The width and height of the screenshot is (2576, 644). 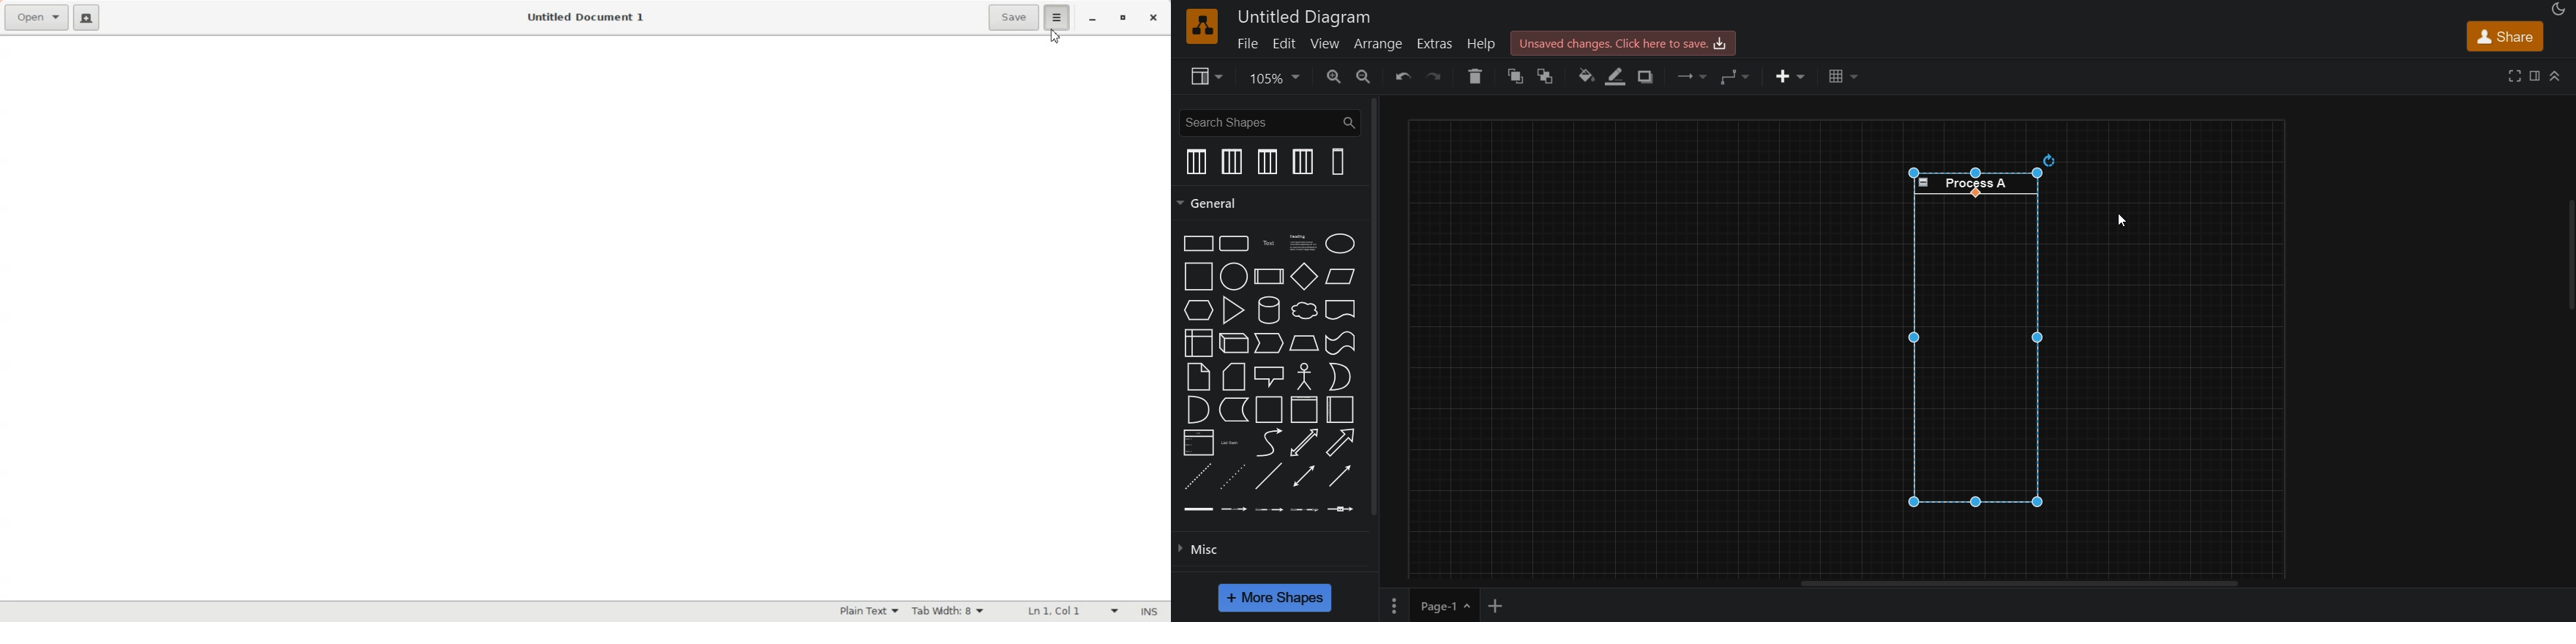 What do you see at coordinates (1379, 307) in the screenshot?
I see `vertical scroll bar` at bounding box center [1379, 307].